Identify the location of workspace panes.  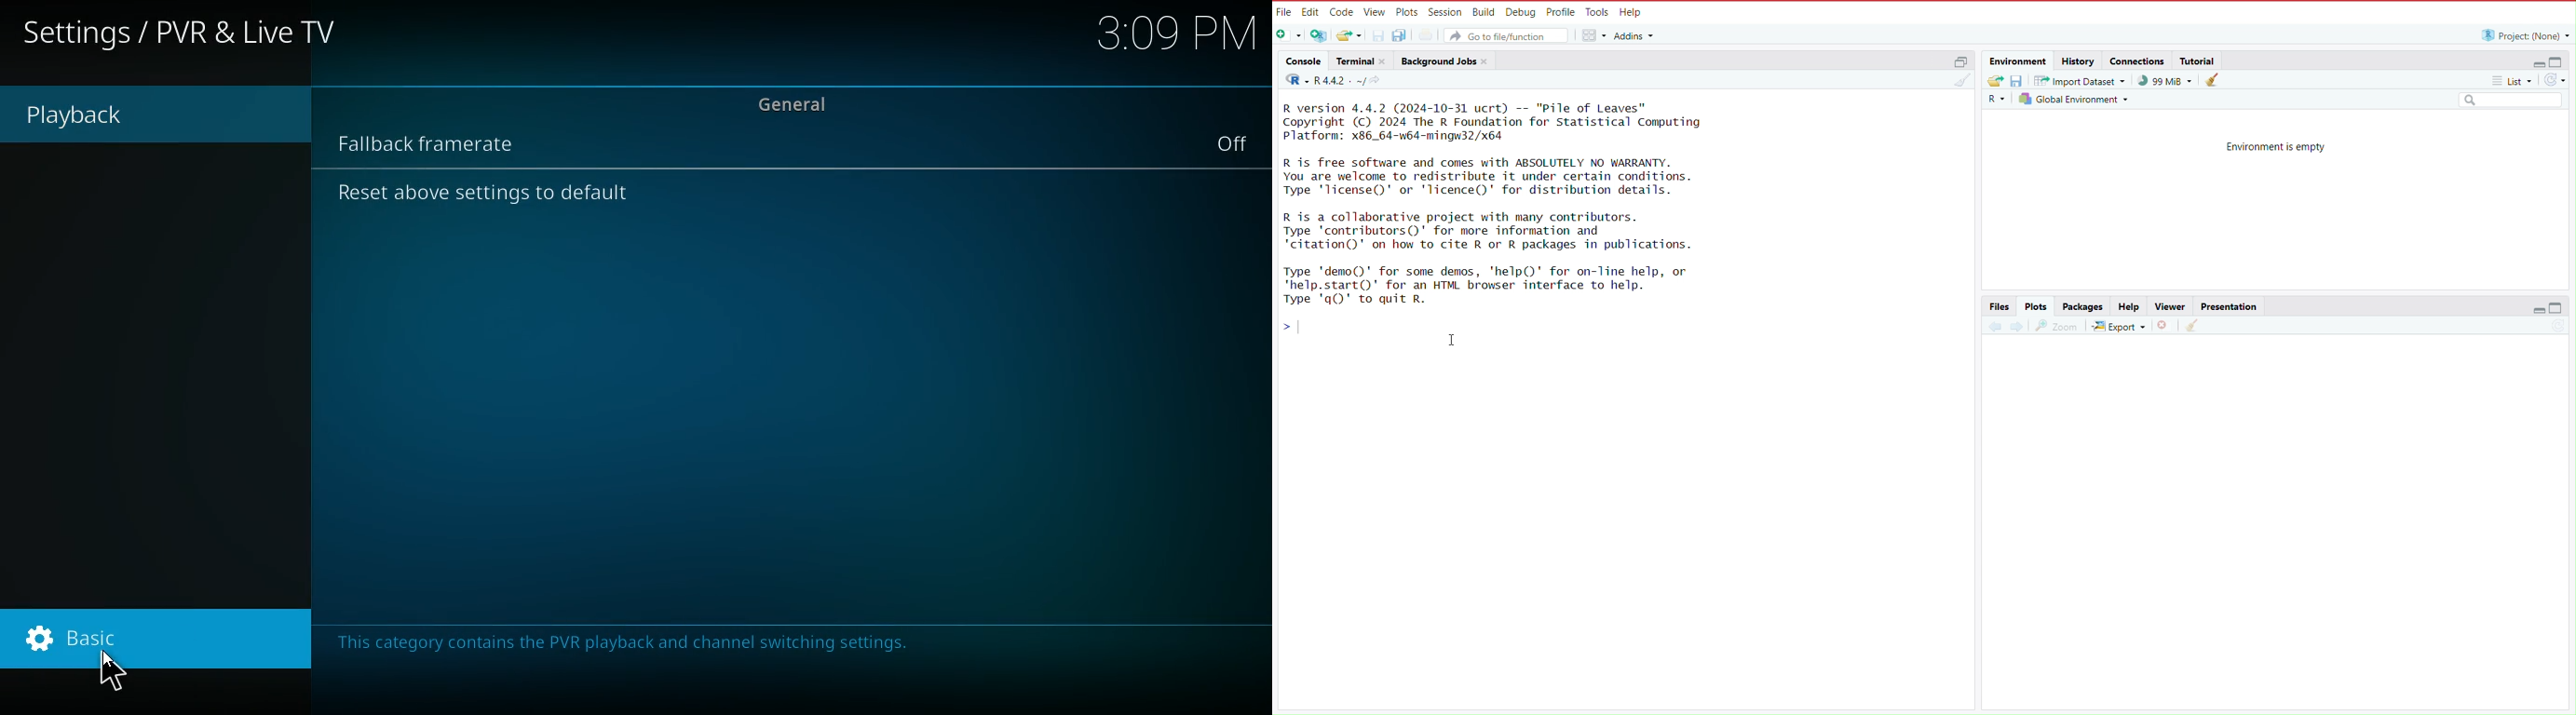
(1594, 36).